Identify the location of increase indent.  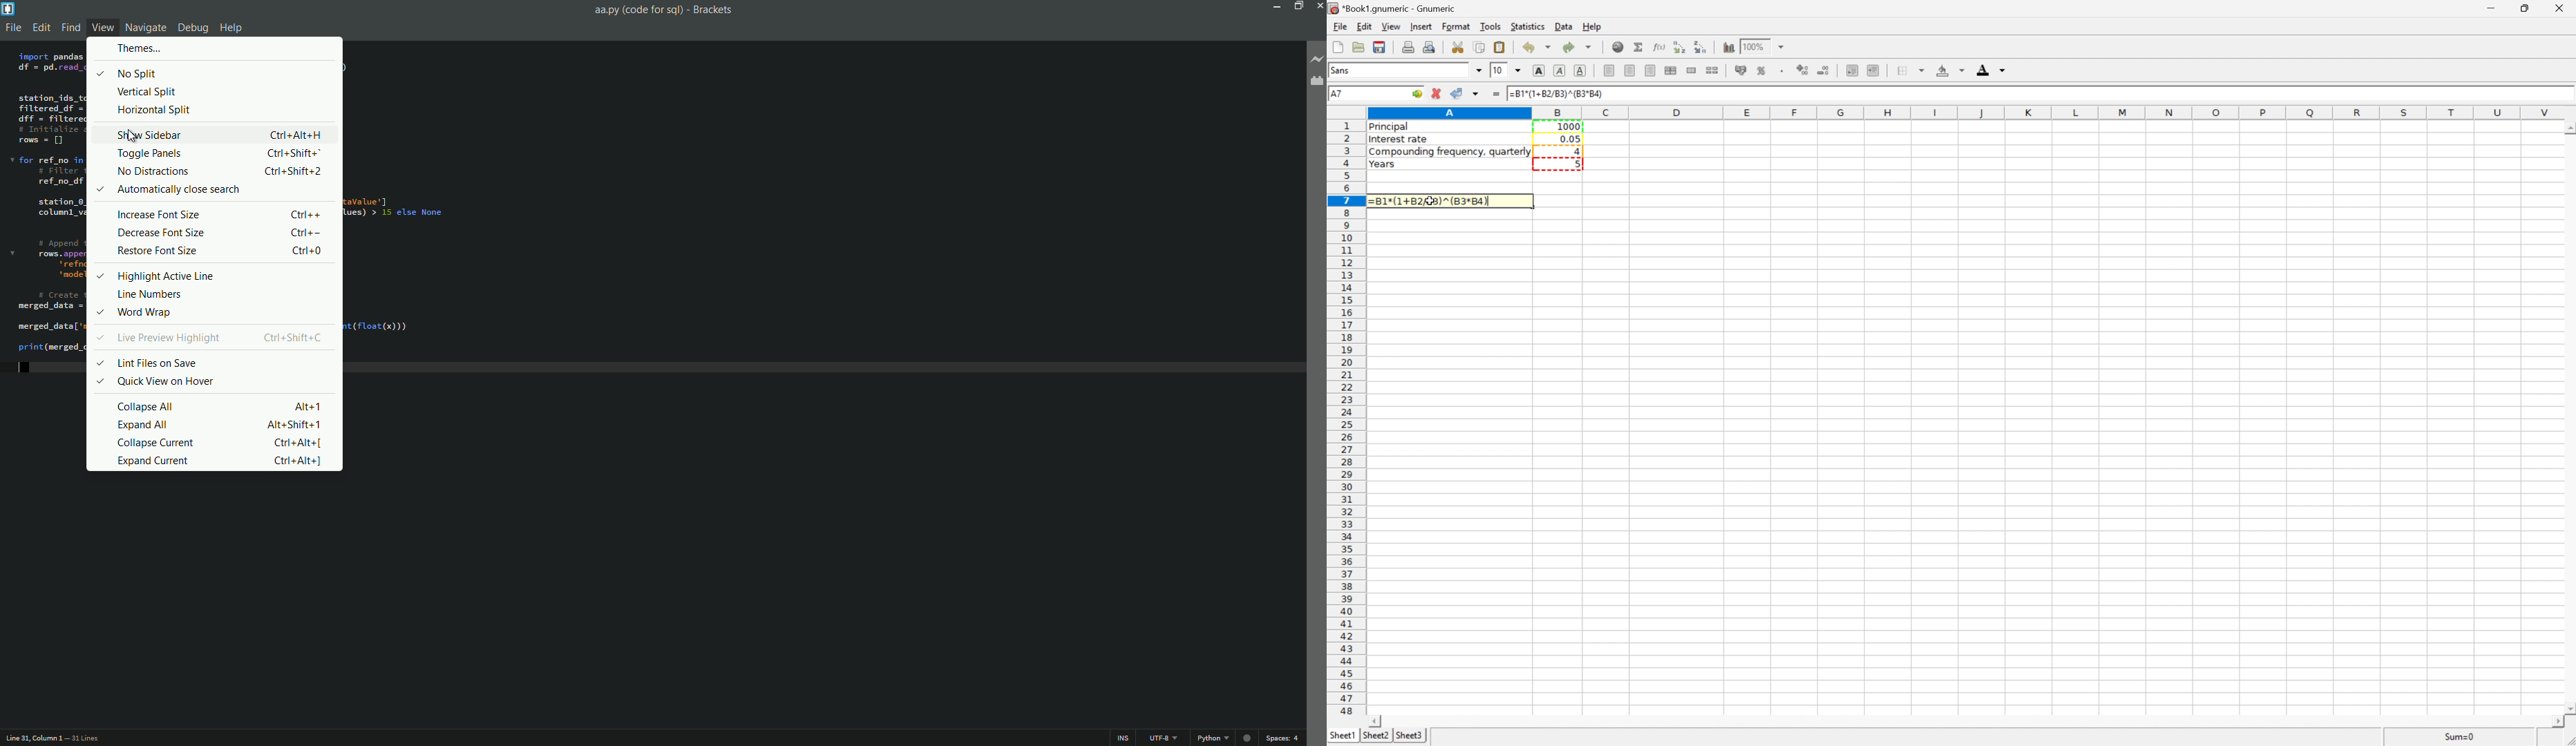
(1874, 70).